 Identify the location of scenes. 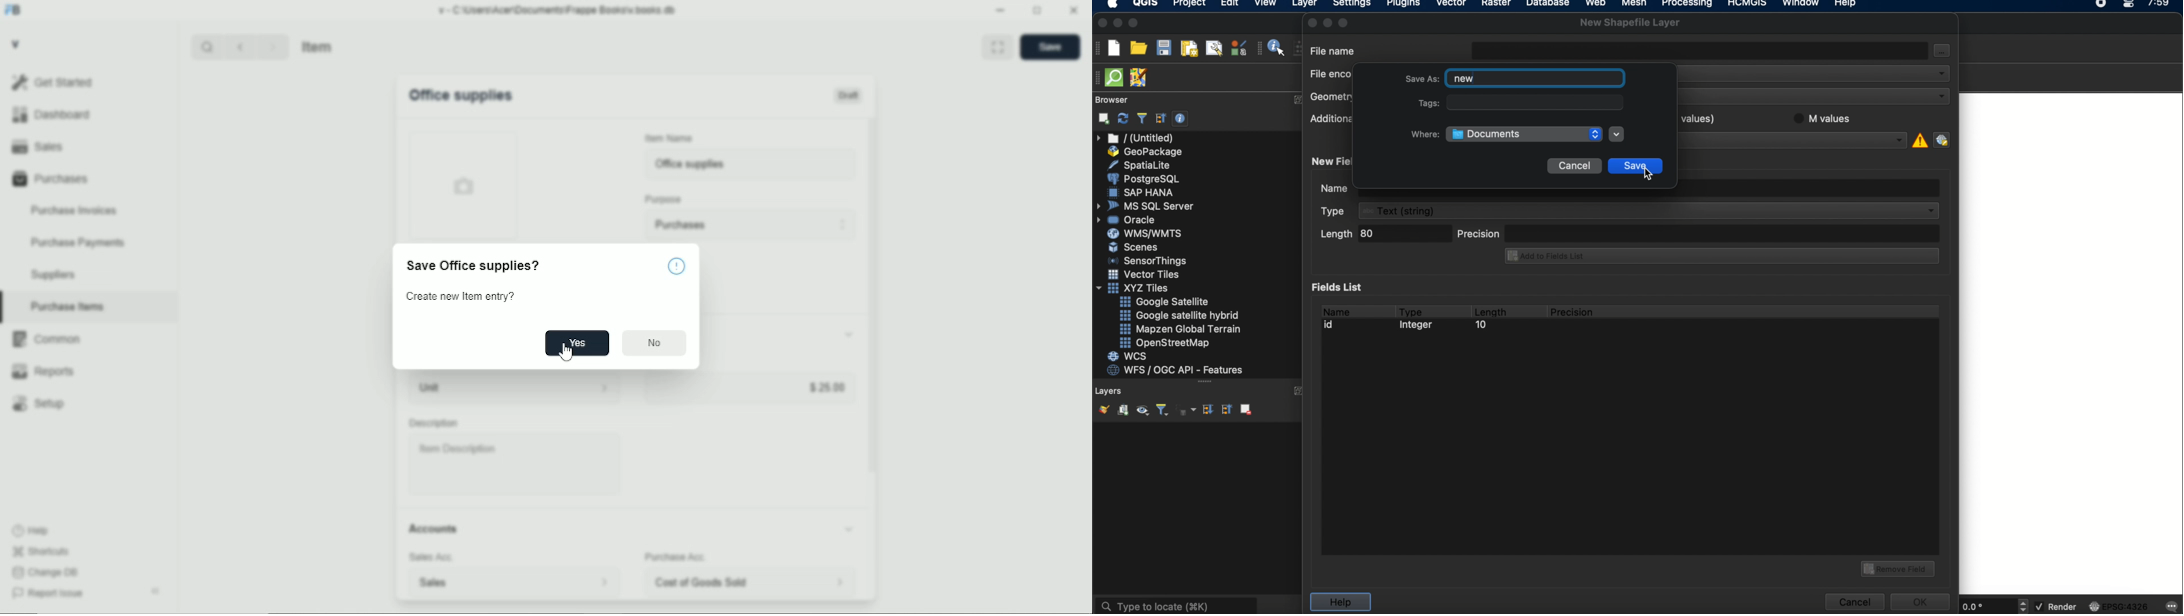
(1134, 247).